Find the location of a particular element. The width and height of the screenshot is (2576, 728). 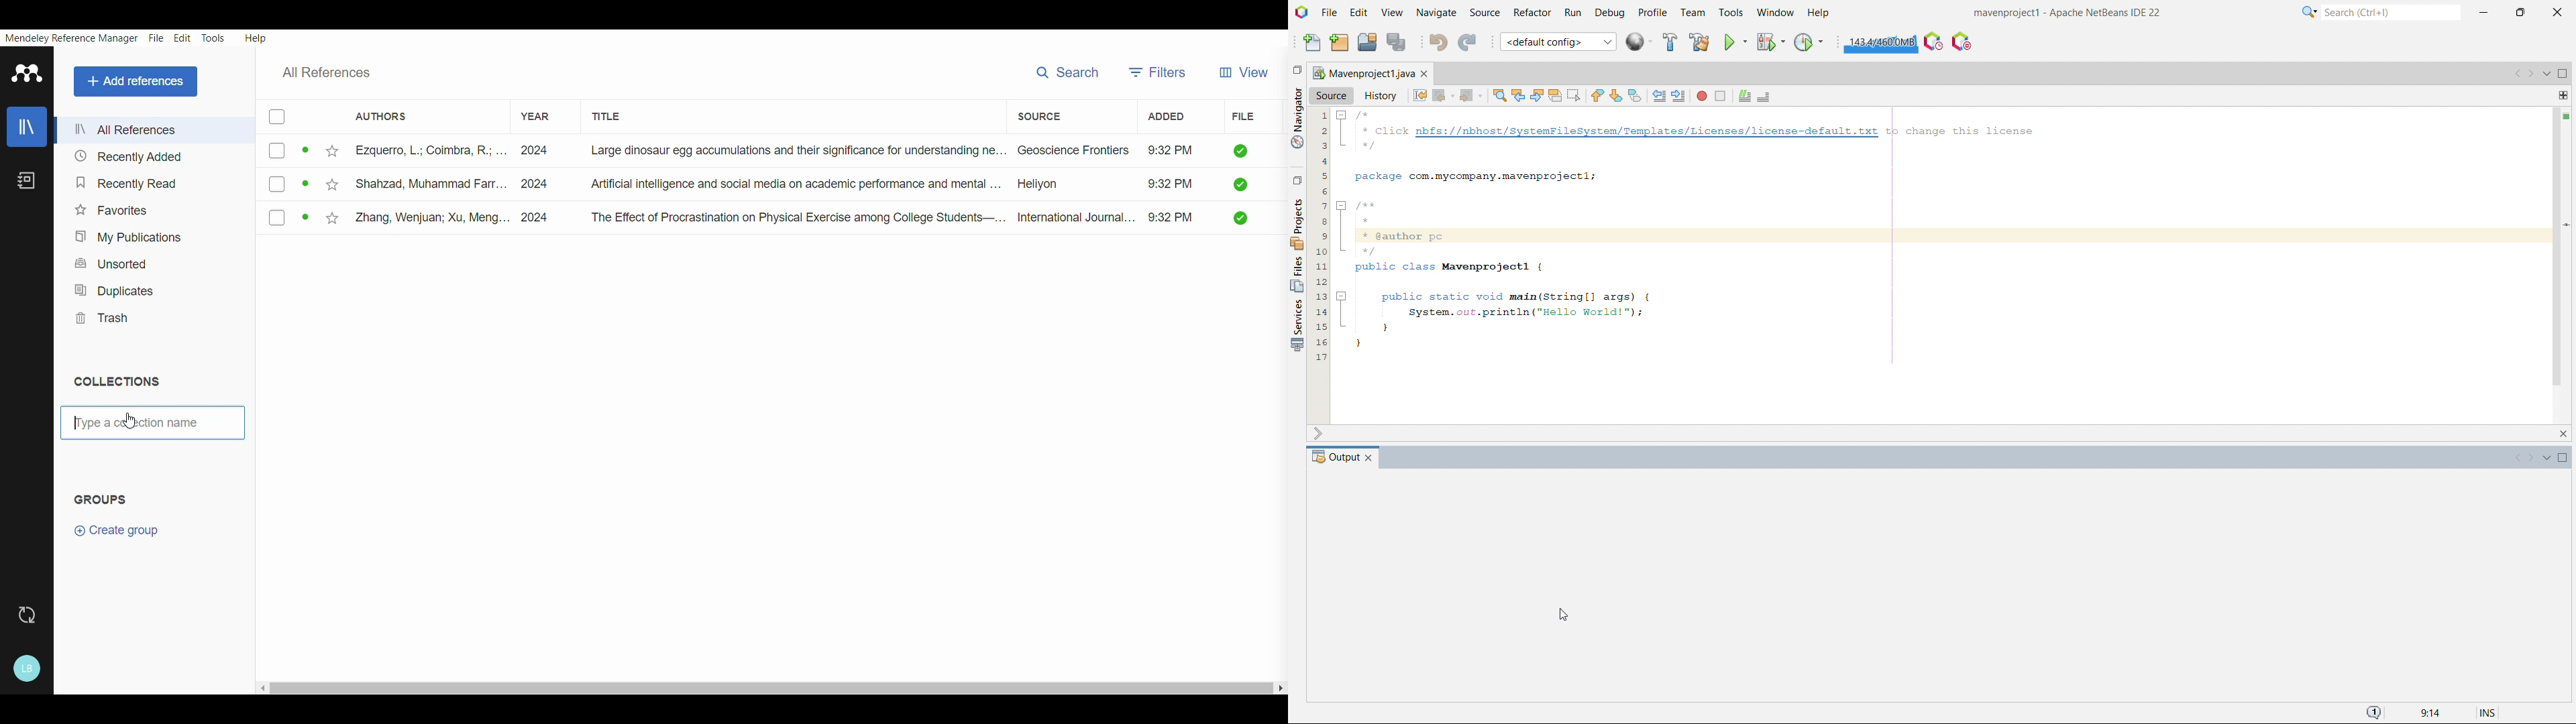

YEAR is located at coordinates (530, 111).